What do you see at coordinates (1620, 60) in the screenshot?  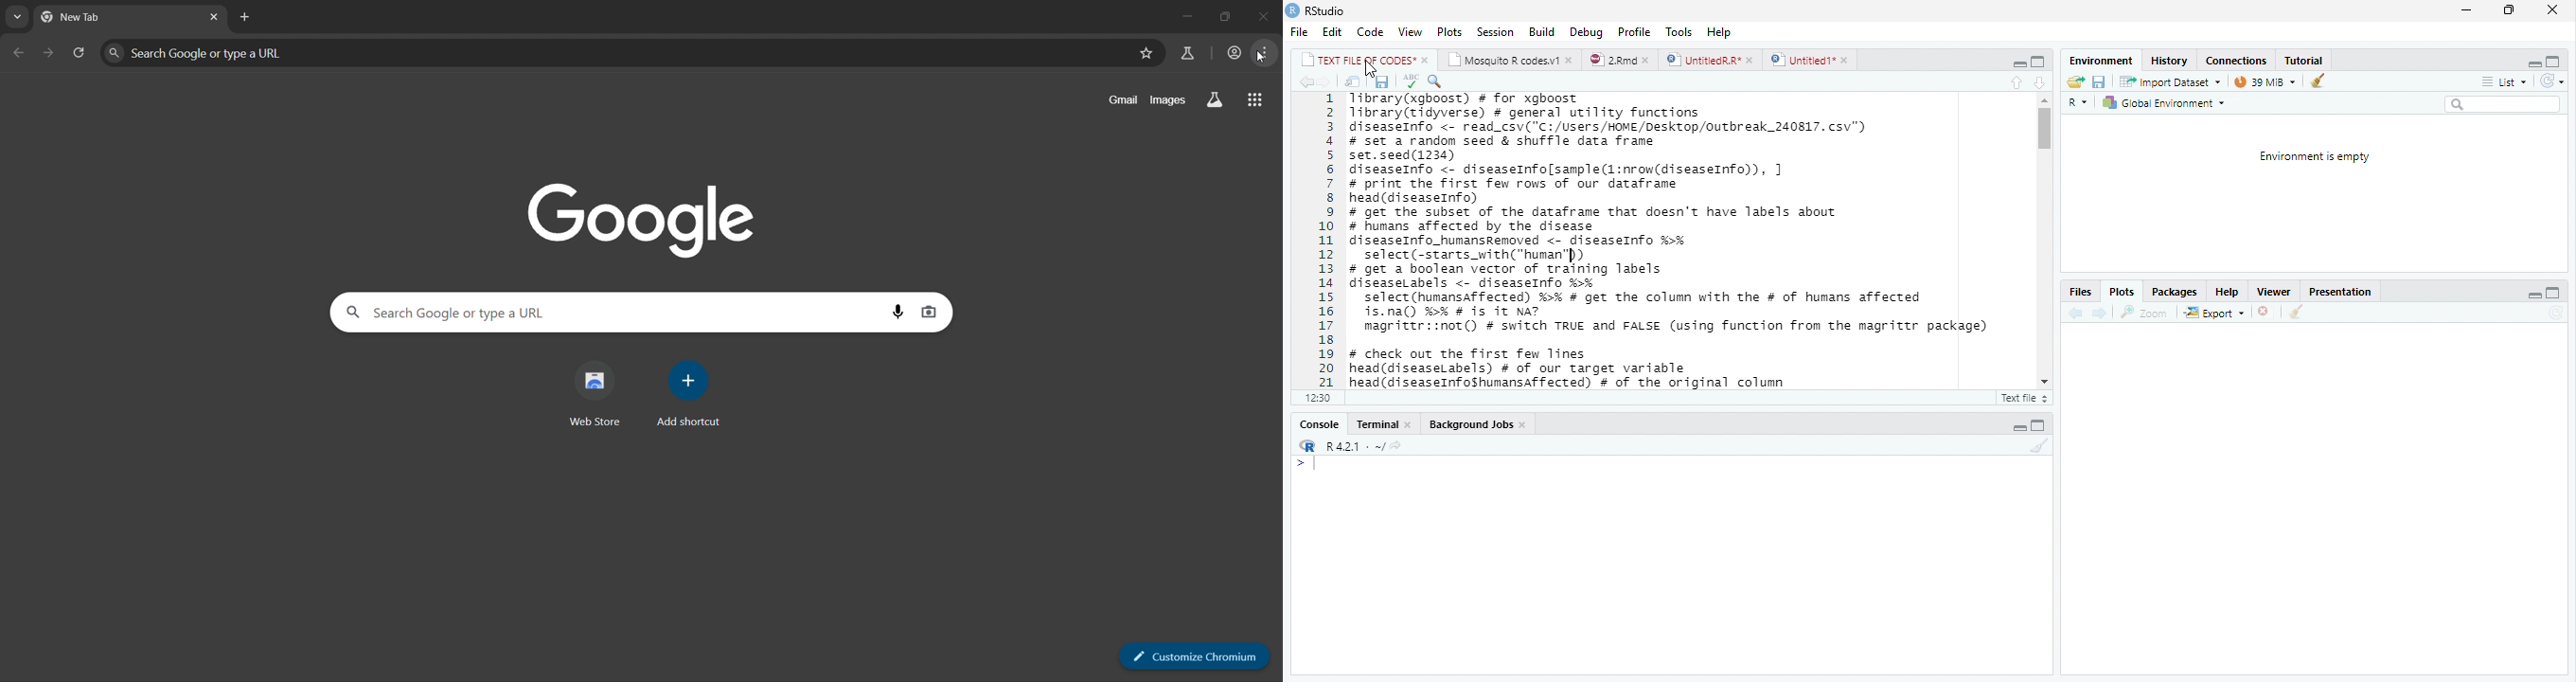 I see `2.Rmd` at bounding box center [1620, 60].